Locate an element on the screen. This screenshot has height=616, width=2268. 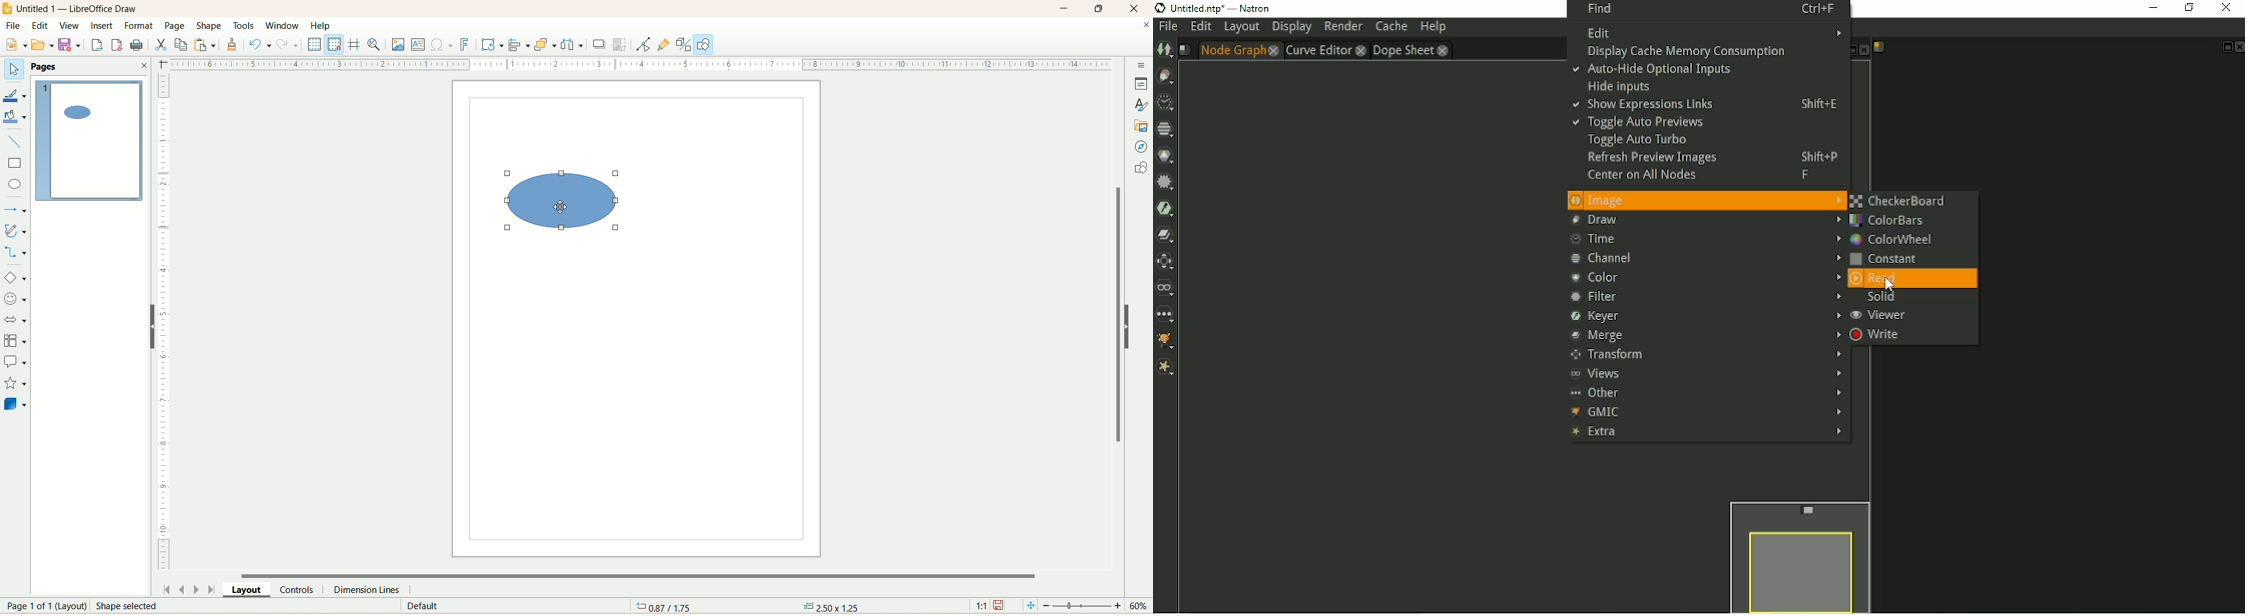
callout is located at coordinates (14, 362).